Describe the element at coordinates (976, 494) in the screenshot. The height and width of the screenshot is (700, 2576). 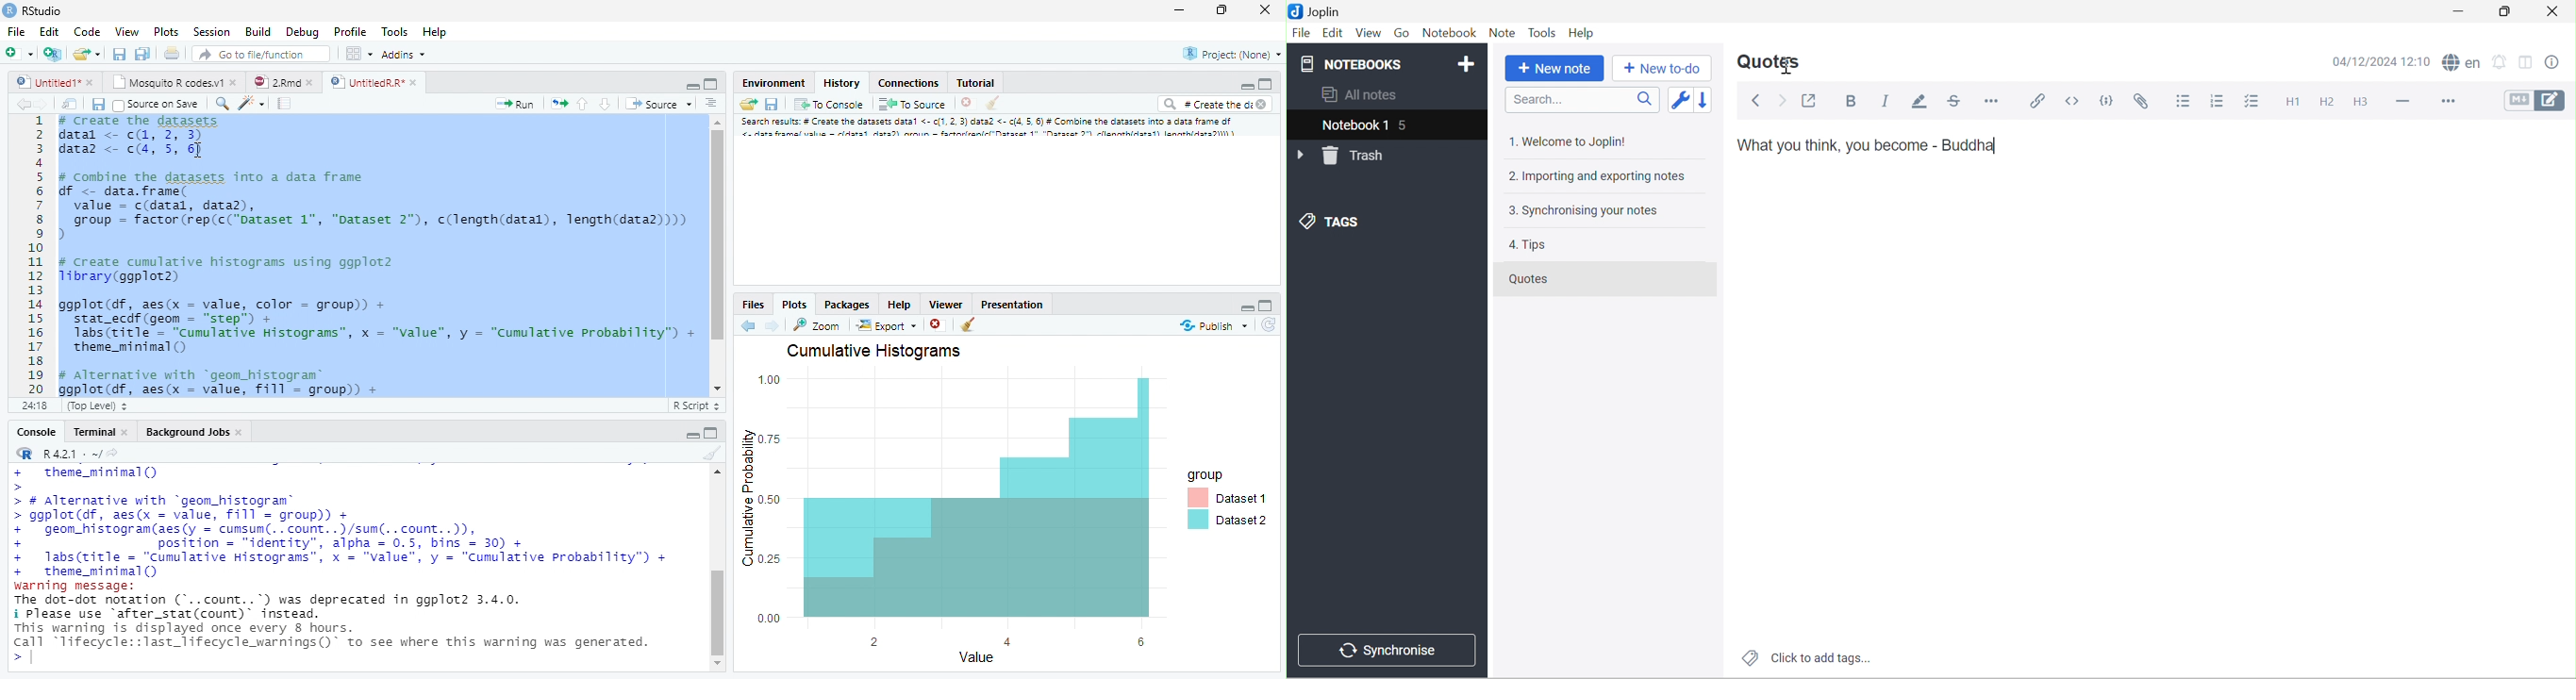
I see `Chart` at that location.